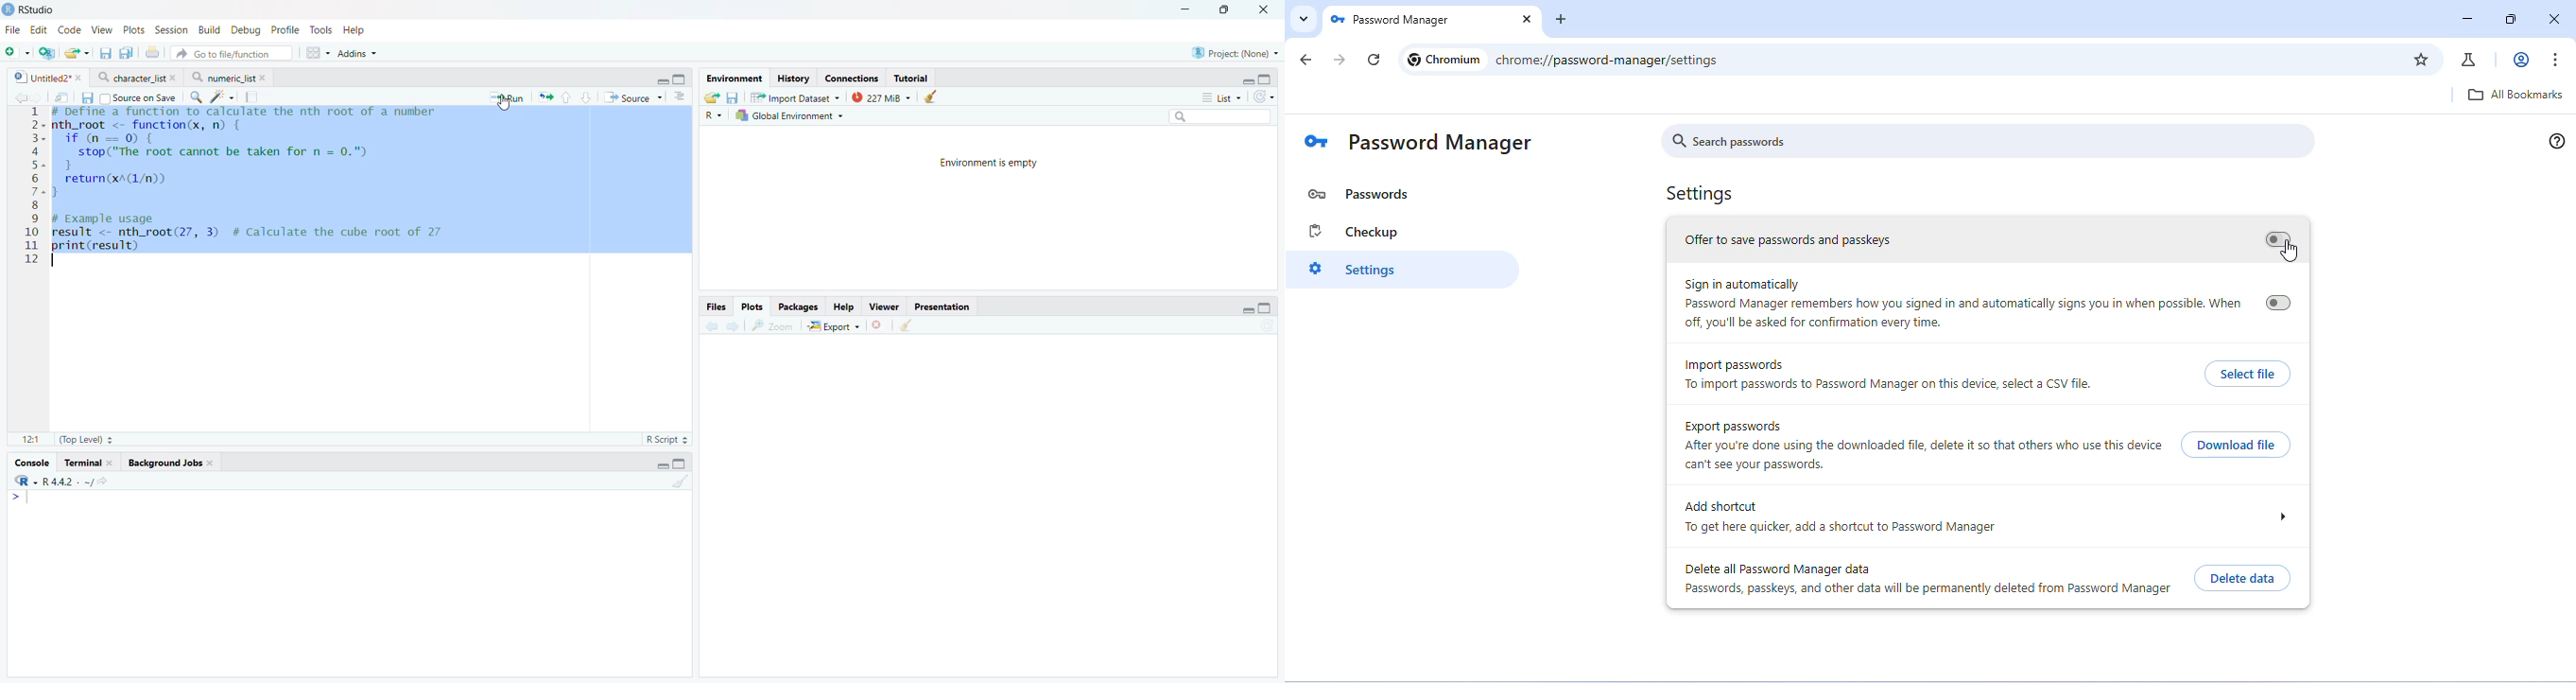  Describe the element at coordinates (790, 115) in the screenshot. I see `Global Environment` at that location.